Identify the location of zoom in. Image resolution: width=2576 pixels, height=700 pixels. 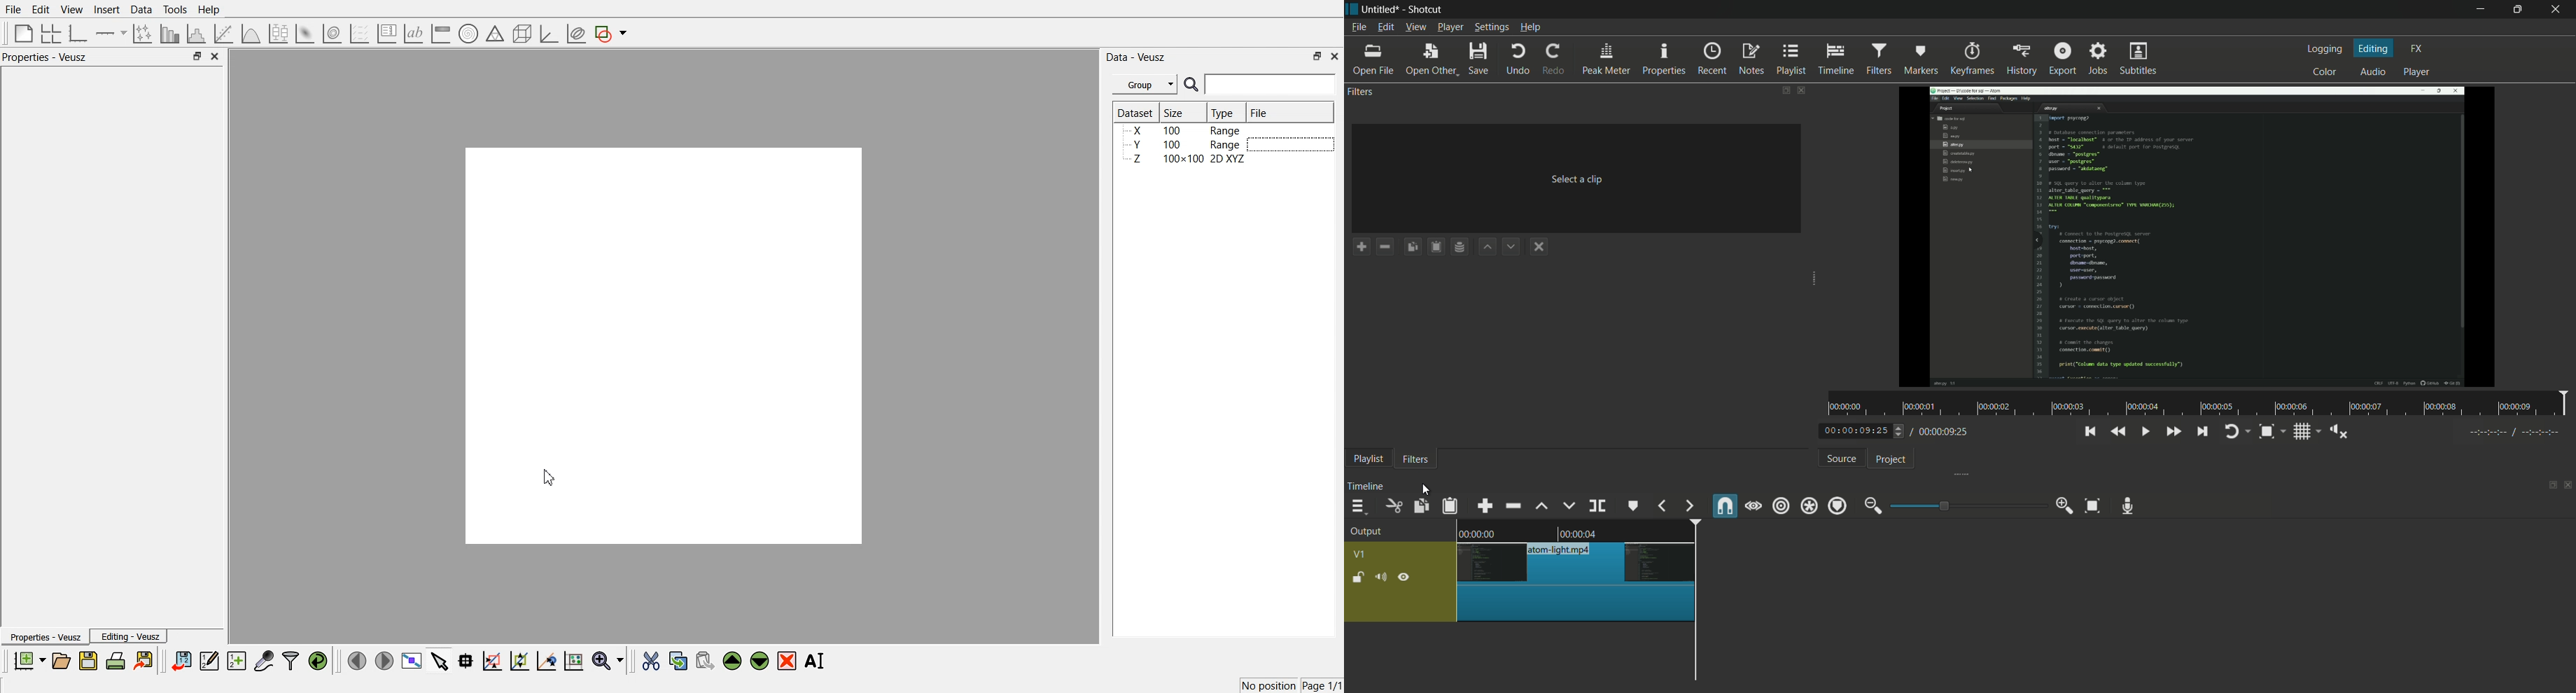
(2065, 506).